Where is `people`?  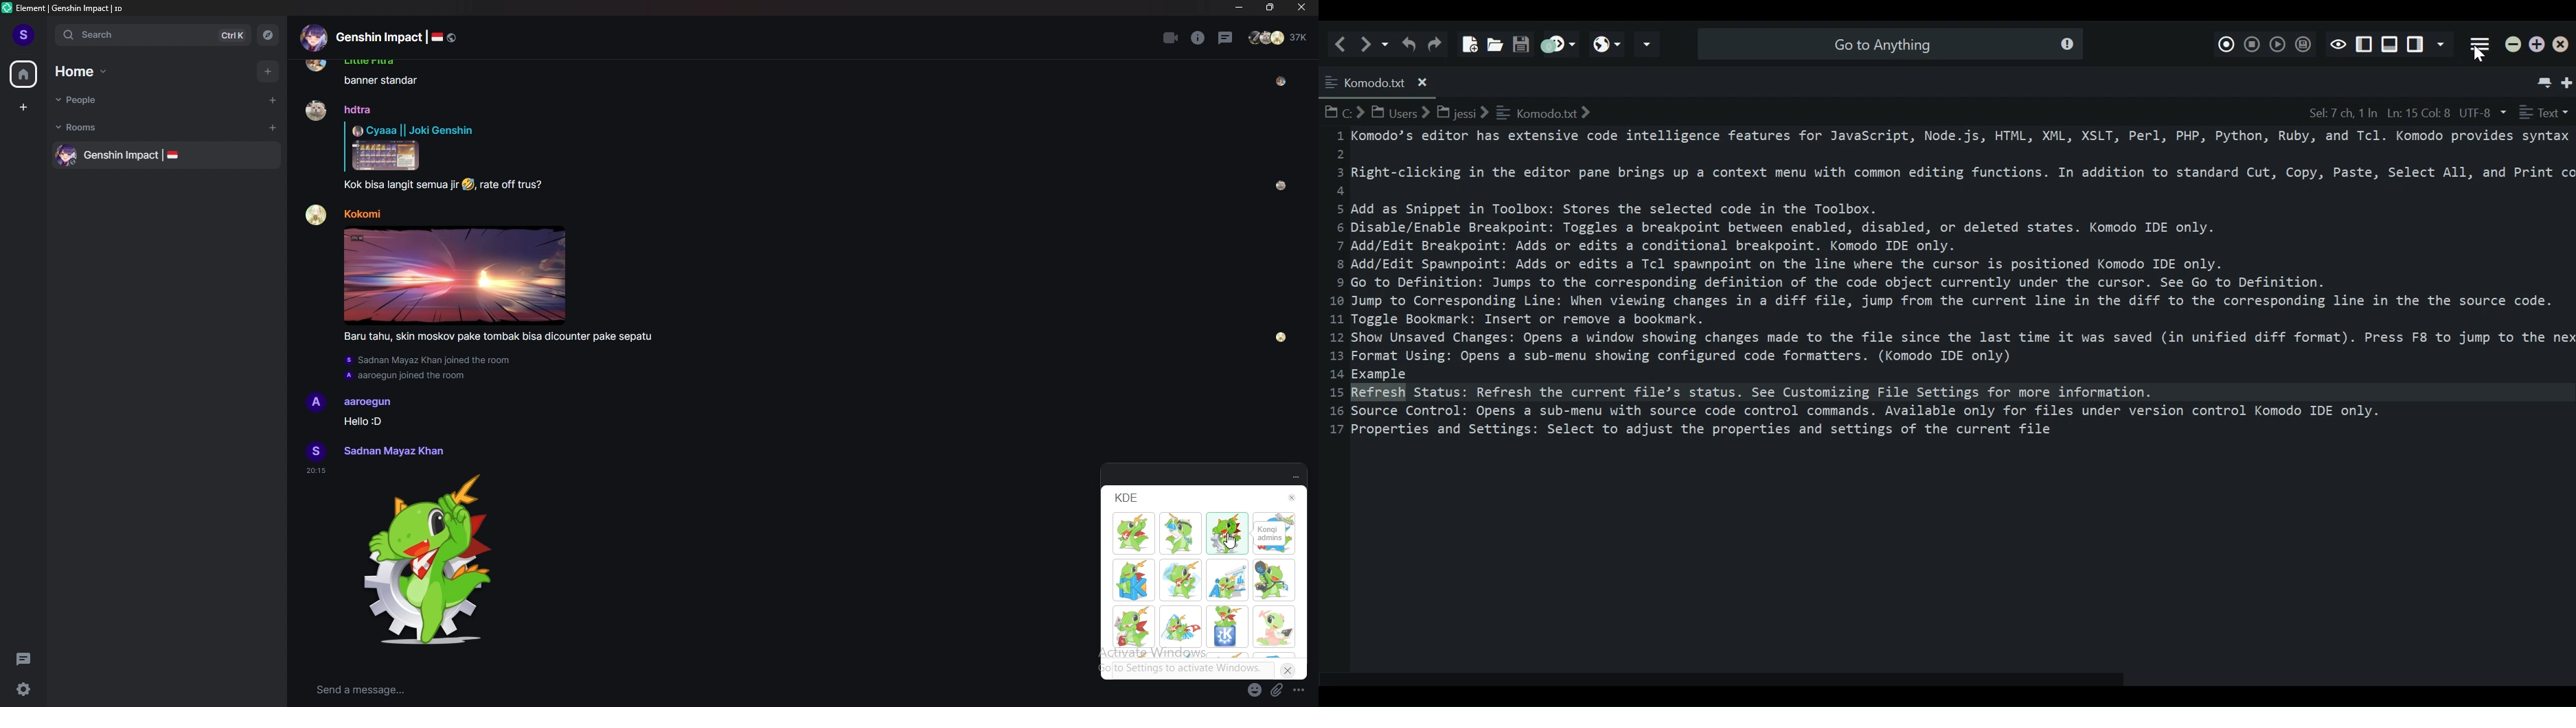 people is located at coordinates (97, 100).